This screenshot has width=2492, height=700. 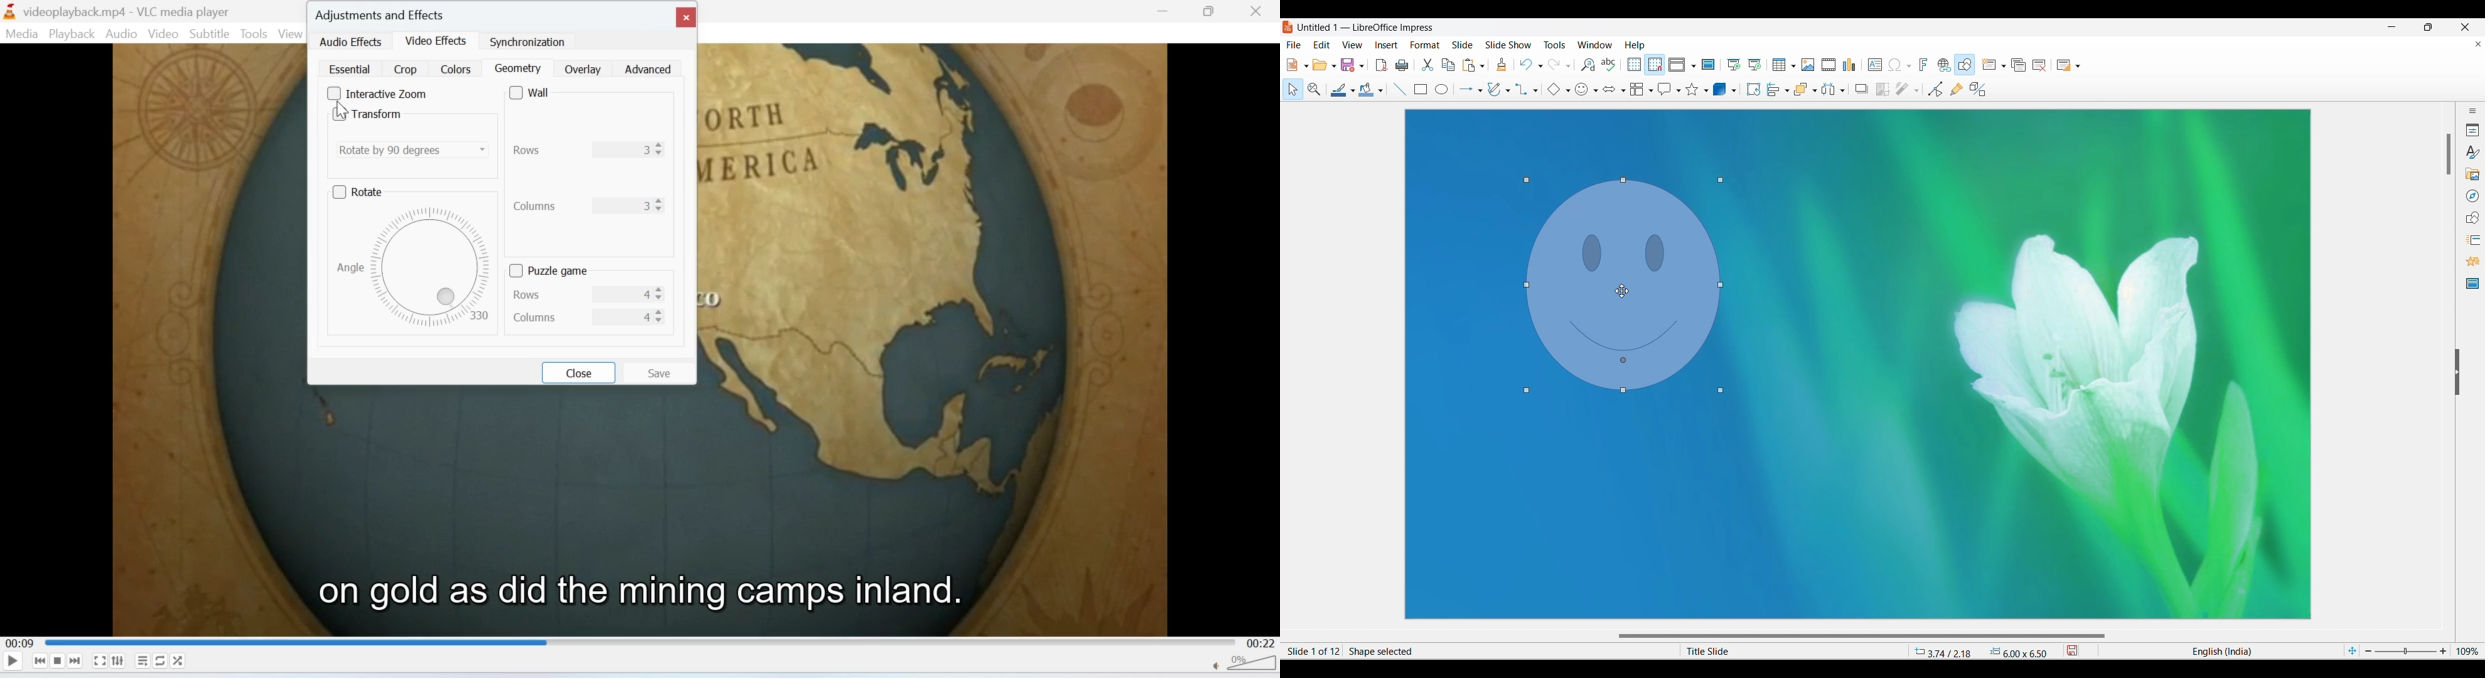 What do you see at coordinates (1288, 27) in the screenshot?
I see `Software logo` at bounding box center [1288, 27].